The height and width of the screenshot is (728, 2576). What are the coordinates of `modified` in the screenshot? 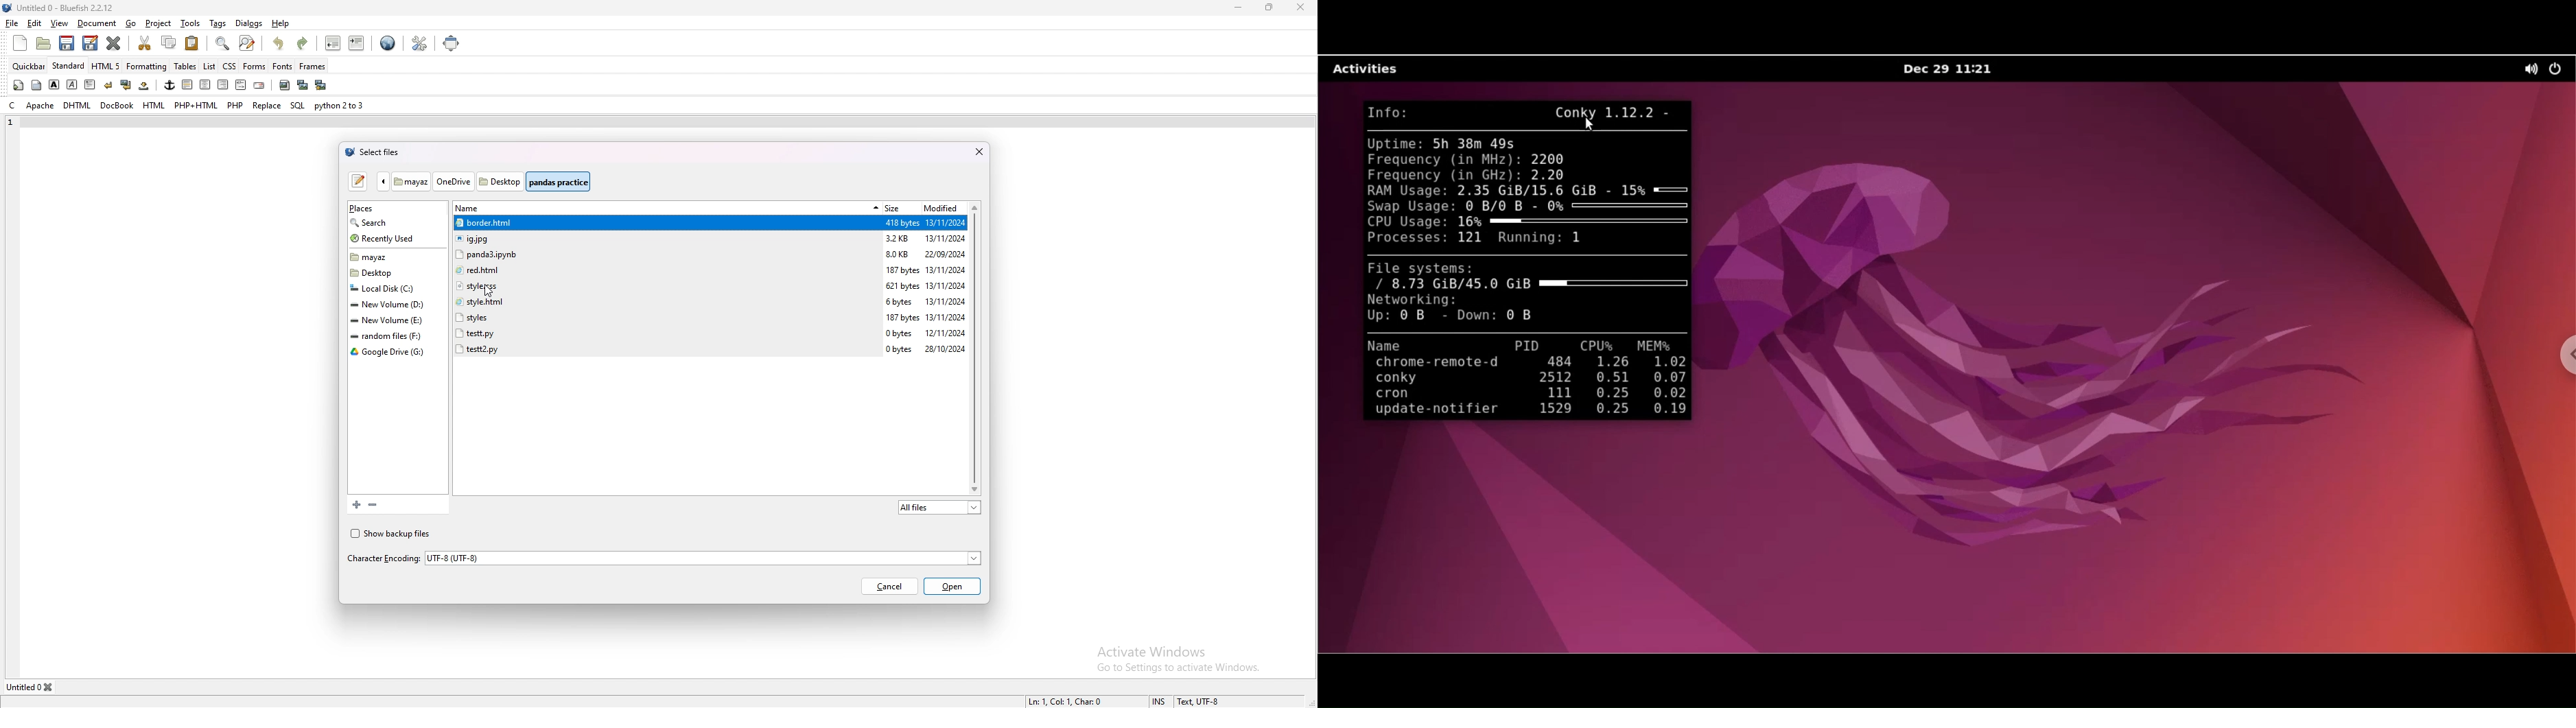 It's located at (942, 207).